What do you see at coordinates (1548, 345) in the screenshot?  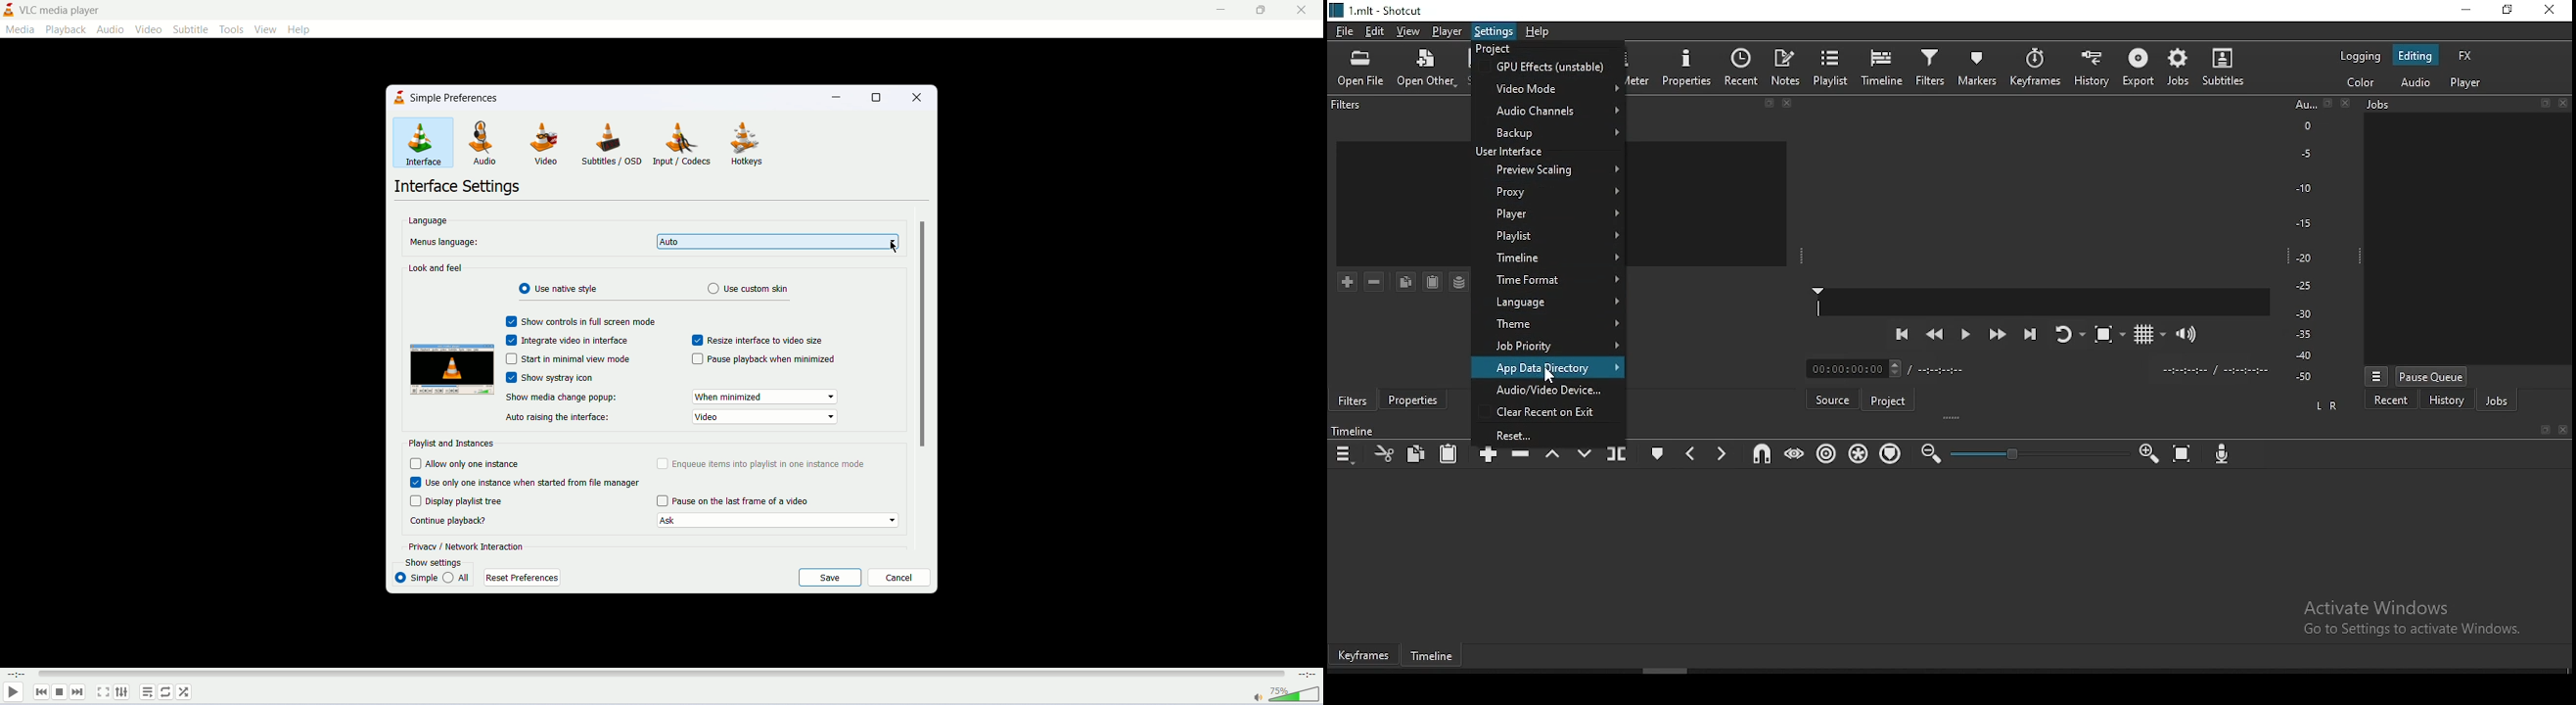 I see `job priority` at bounding box center [1548, 345].